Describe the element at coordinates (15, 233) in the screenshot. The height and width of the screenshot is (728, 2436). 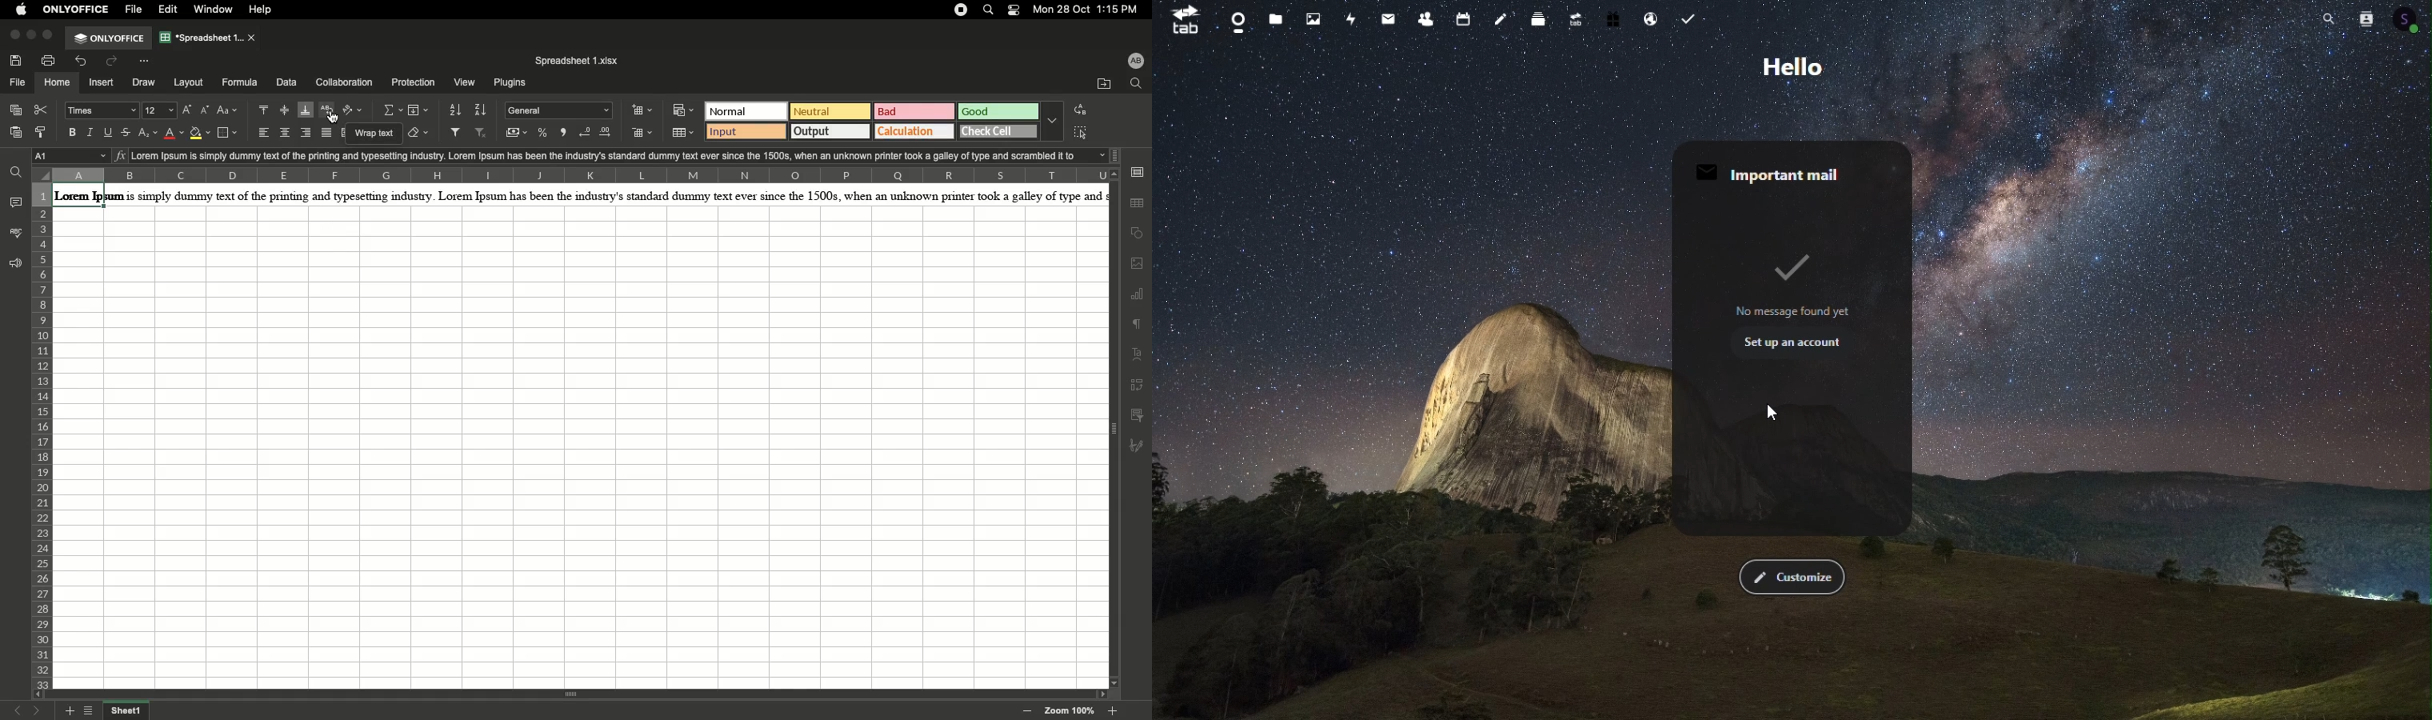
I see `Spell checking` at that location.